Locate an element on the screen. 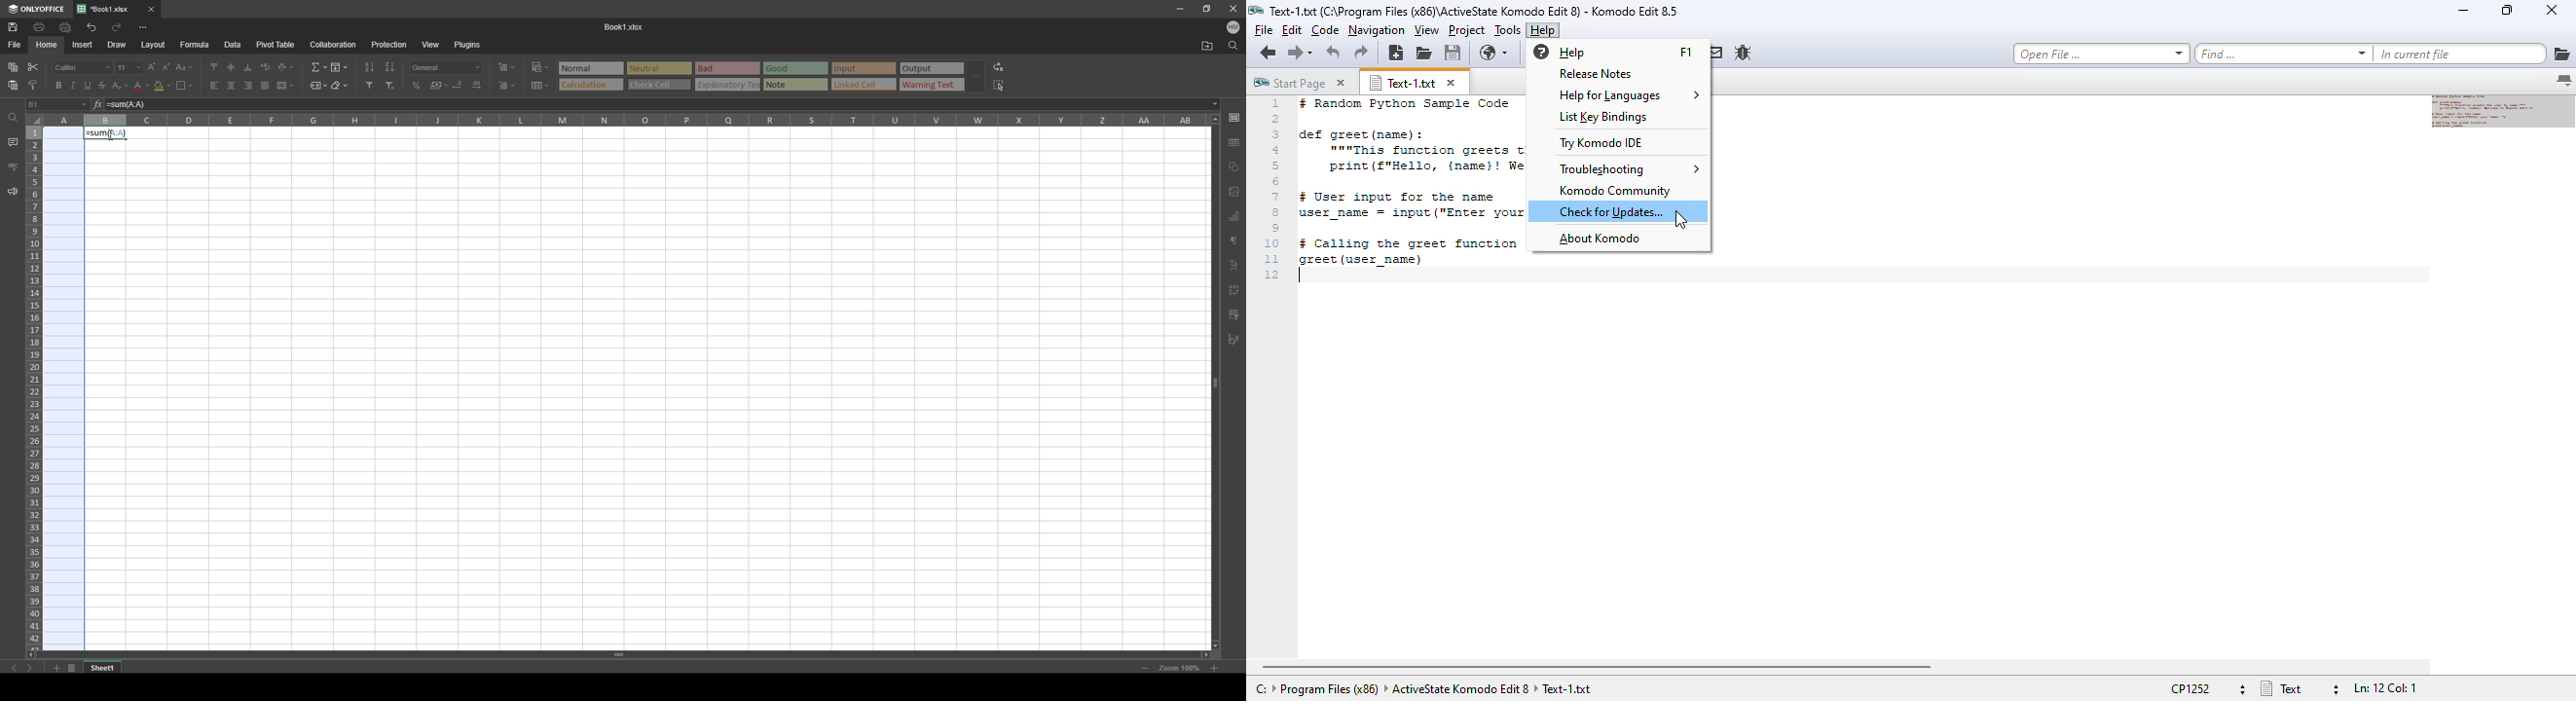 The width and height of the screenshot is (2576, 728). save file is located at coordinates (1453, 54).